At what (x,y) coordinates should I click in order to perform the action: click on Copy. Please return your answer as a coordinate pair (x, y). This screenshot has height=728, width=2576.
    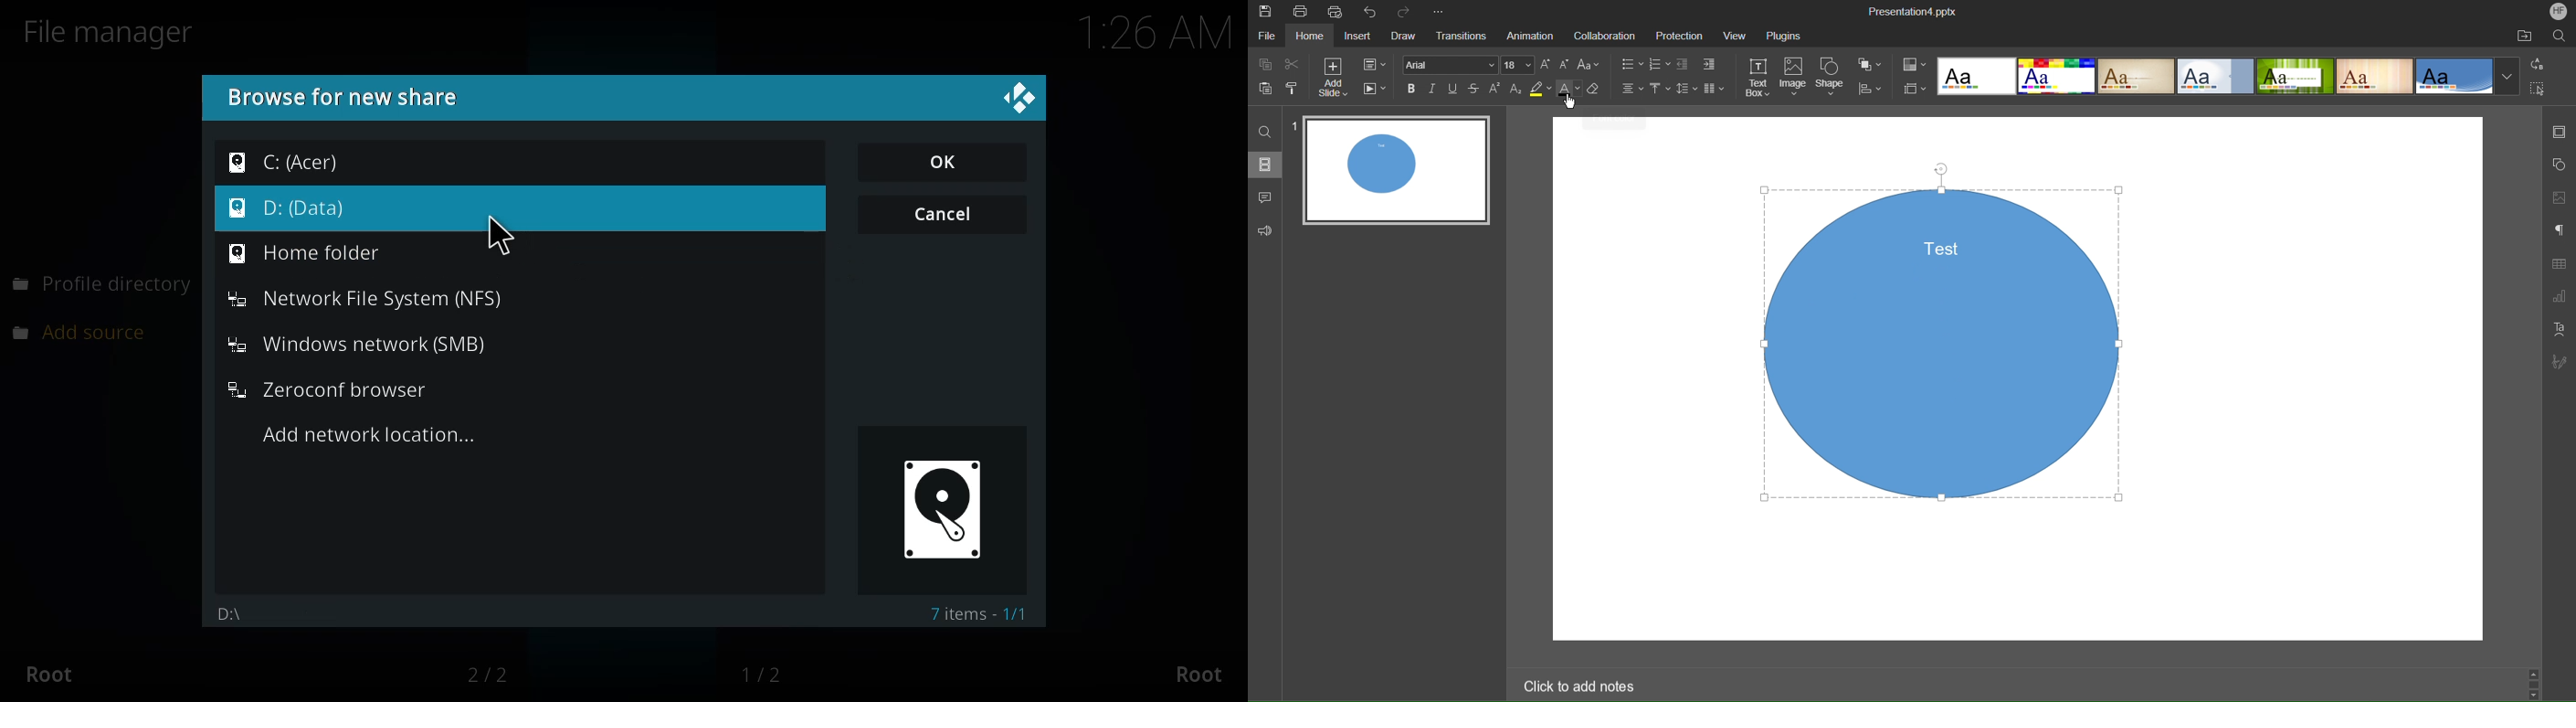
    Looking at the image, I should click on (1264, 66).